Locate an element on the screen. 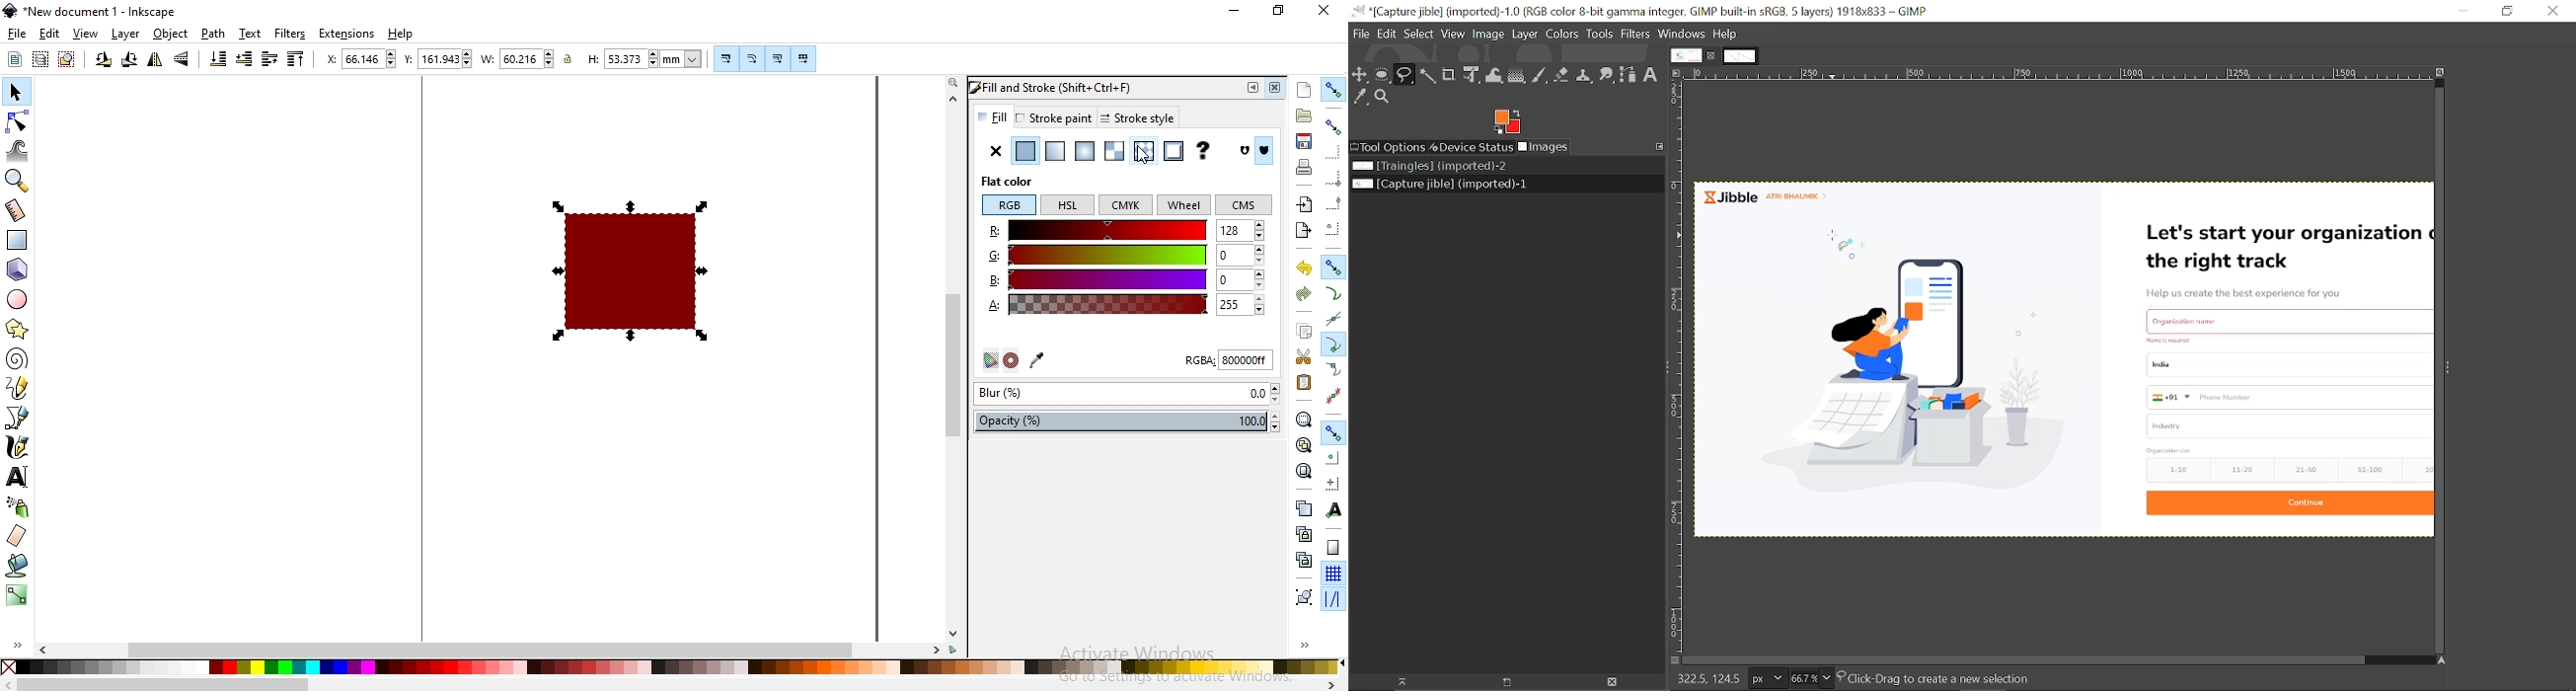  icon is located at coordinates (1267, 152).